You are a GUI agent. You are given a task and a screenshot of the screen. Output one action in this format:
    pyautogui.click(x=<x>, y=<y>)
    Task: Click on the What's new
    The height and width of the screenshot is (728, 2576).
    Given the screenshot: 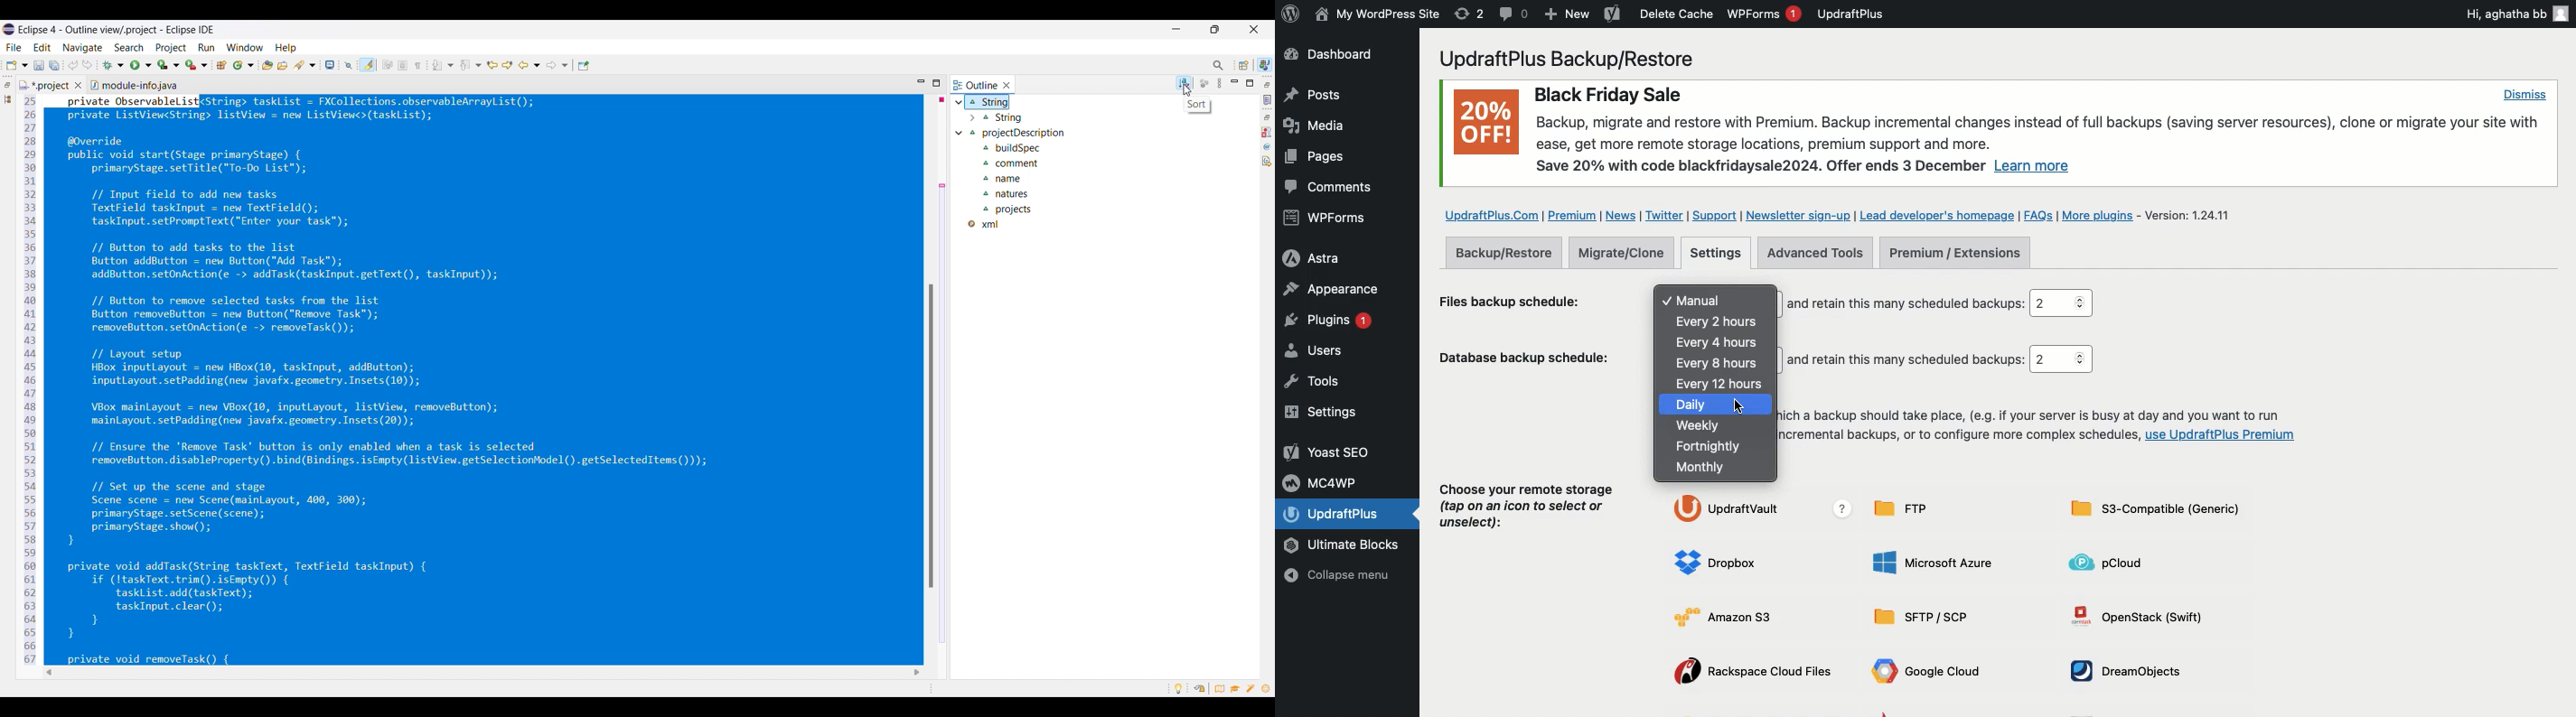 What is the action you would take?
    pyautogui.click(x=1266, y=688)
    